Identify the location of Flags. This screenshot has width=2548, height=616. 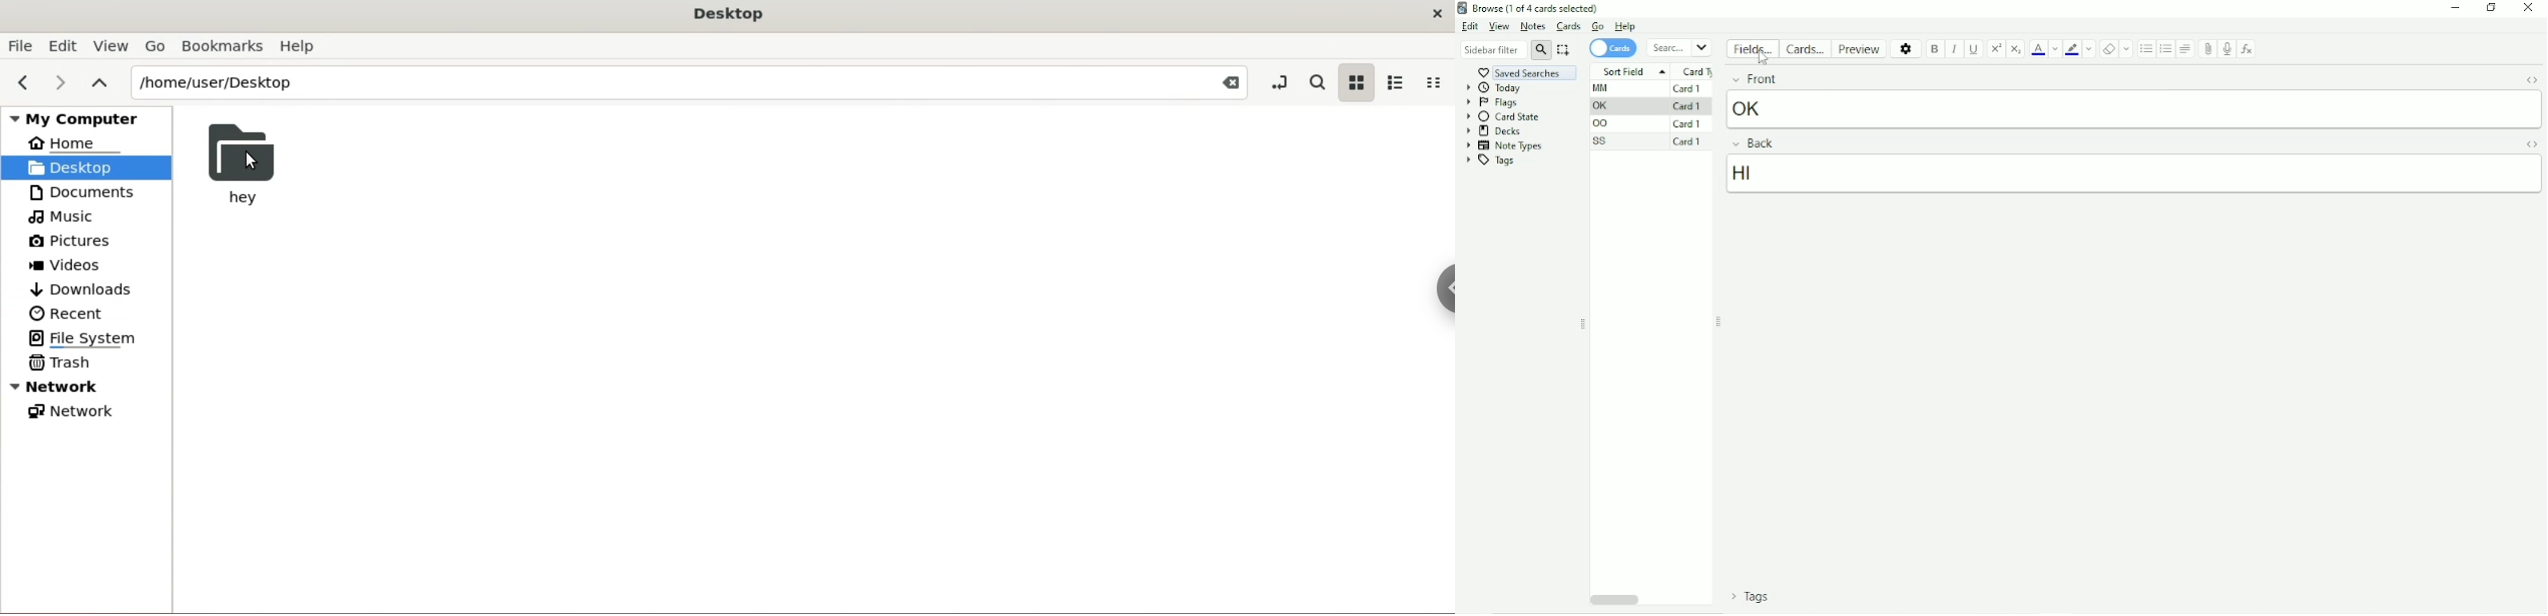
(1492, 103).